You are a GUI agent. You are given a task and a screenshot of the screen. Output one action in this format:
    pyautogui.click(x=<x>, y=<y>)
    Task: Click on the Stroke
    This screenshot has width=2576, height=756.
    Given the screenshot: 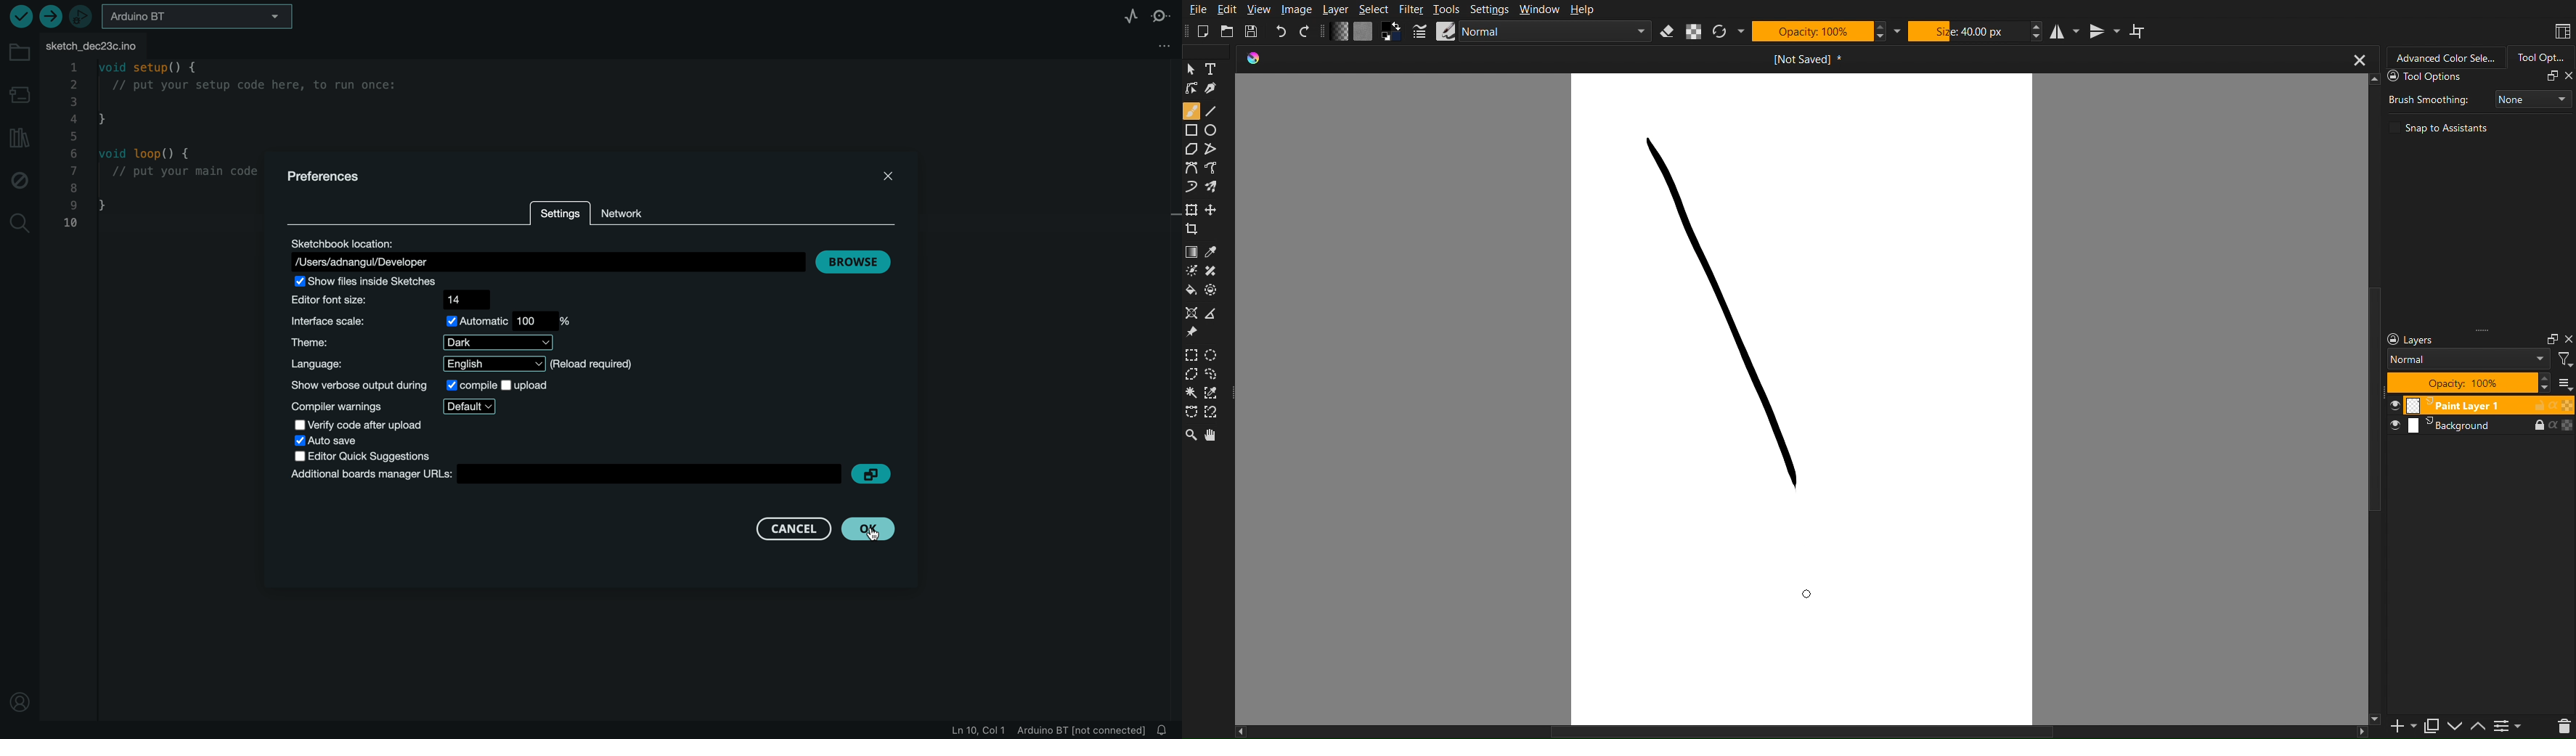 What is the action you would take?
    pyautogui.click(x=1726, y=314)
    